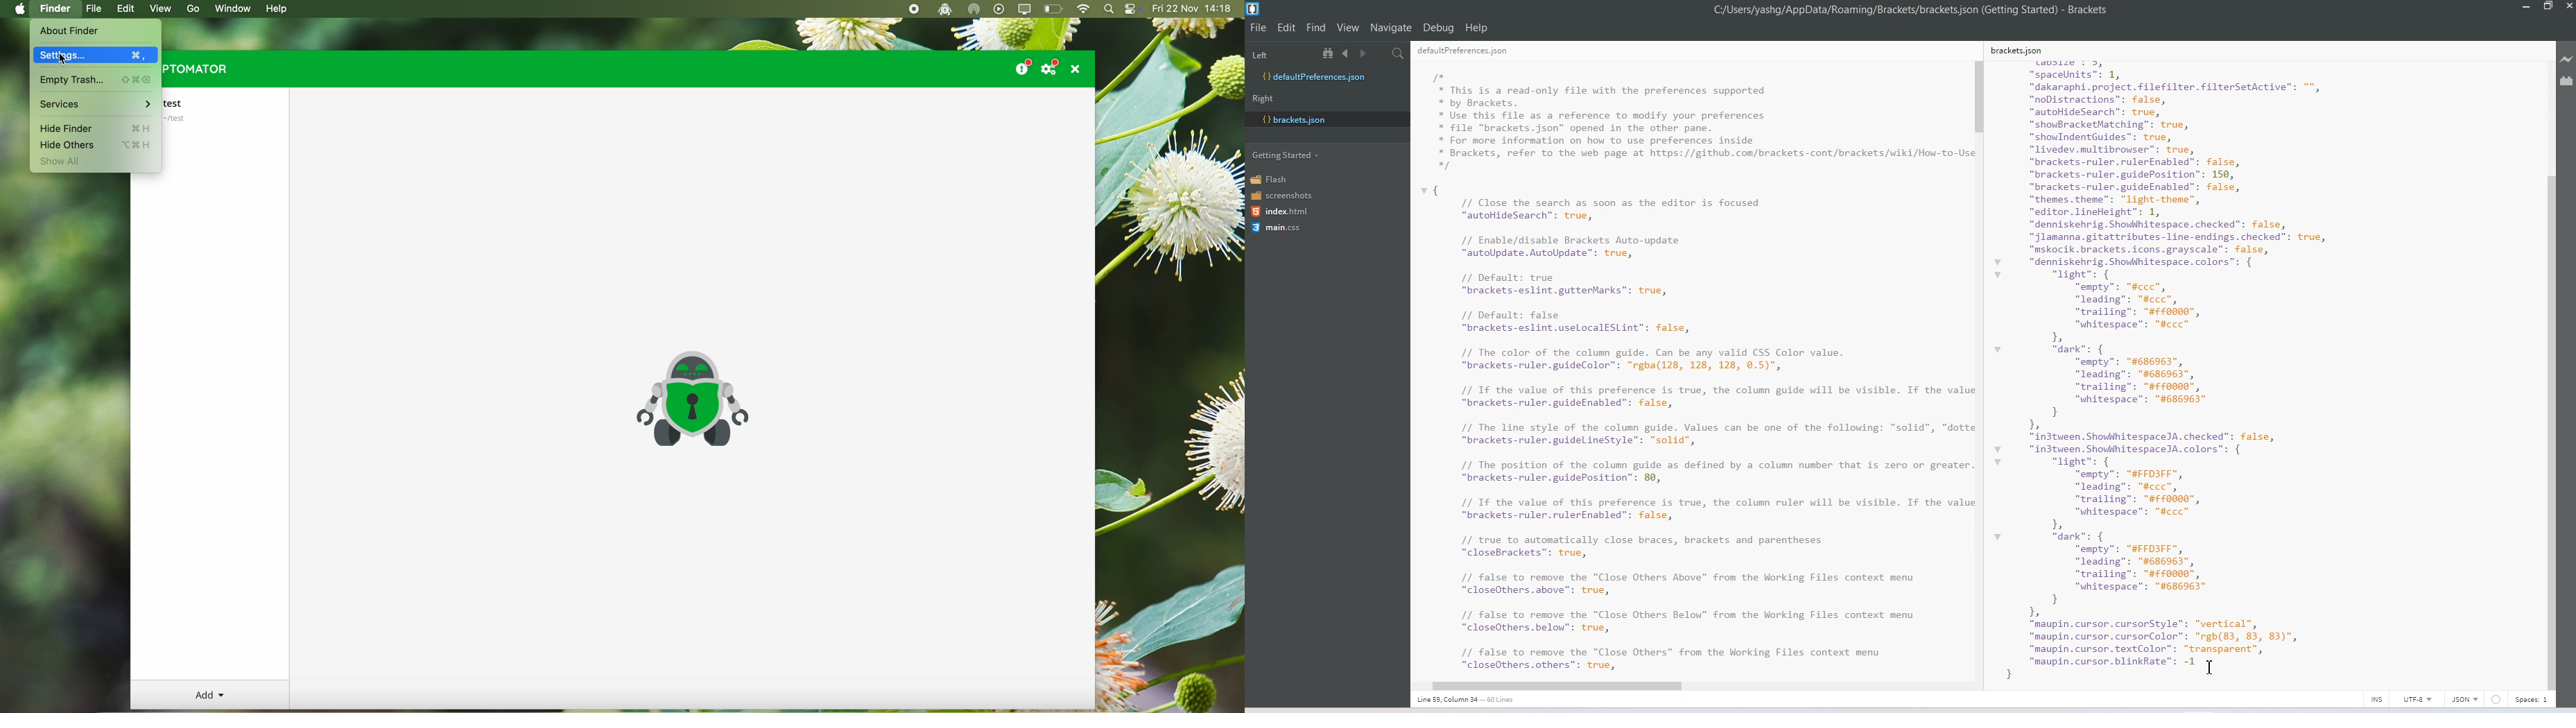  What do you see at coordinates (1276, 227) in the screenshot?
I see `main.css` at bounding box center [1276, 227].